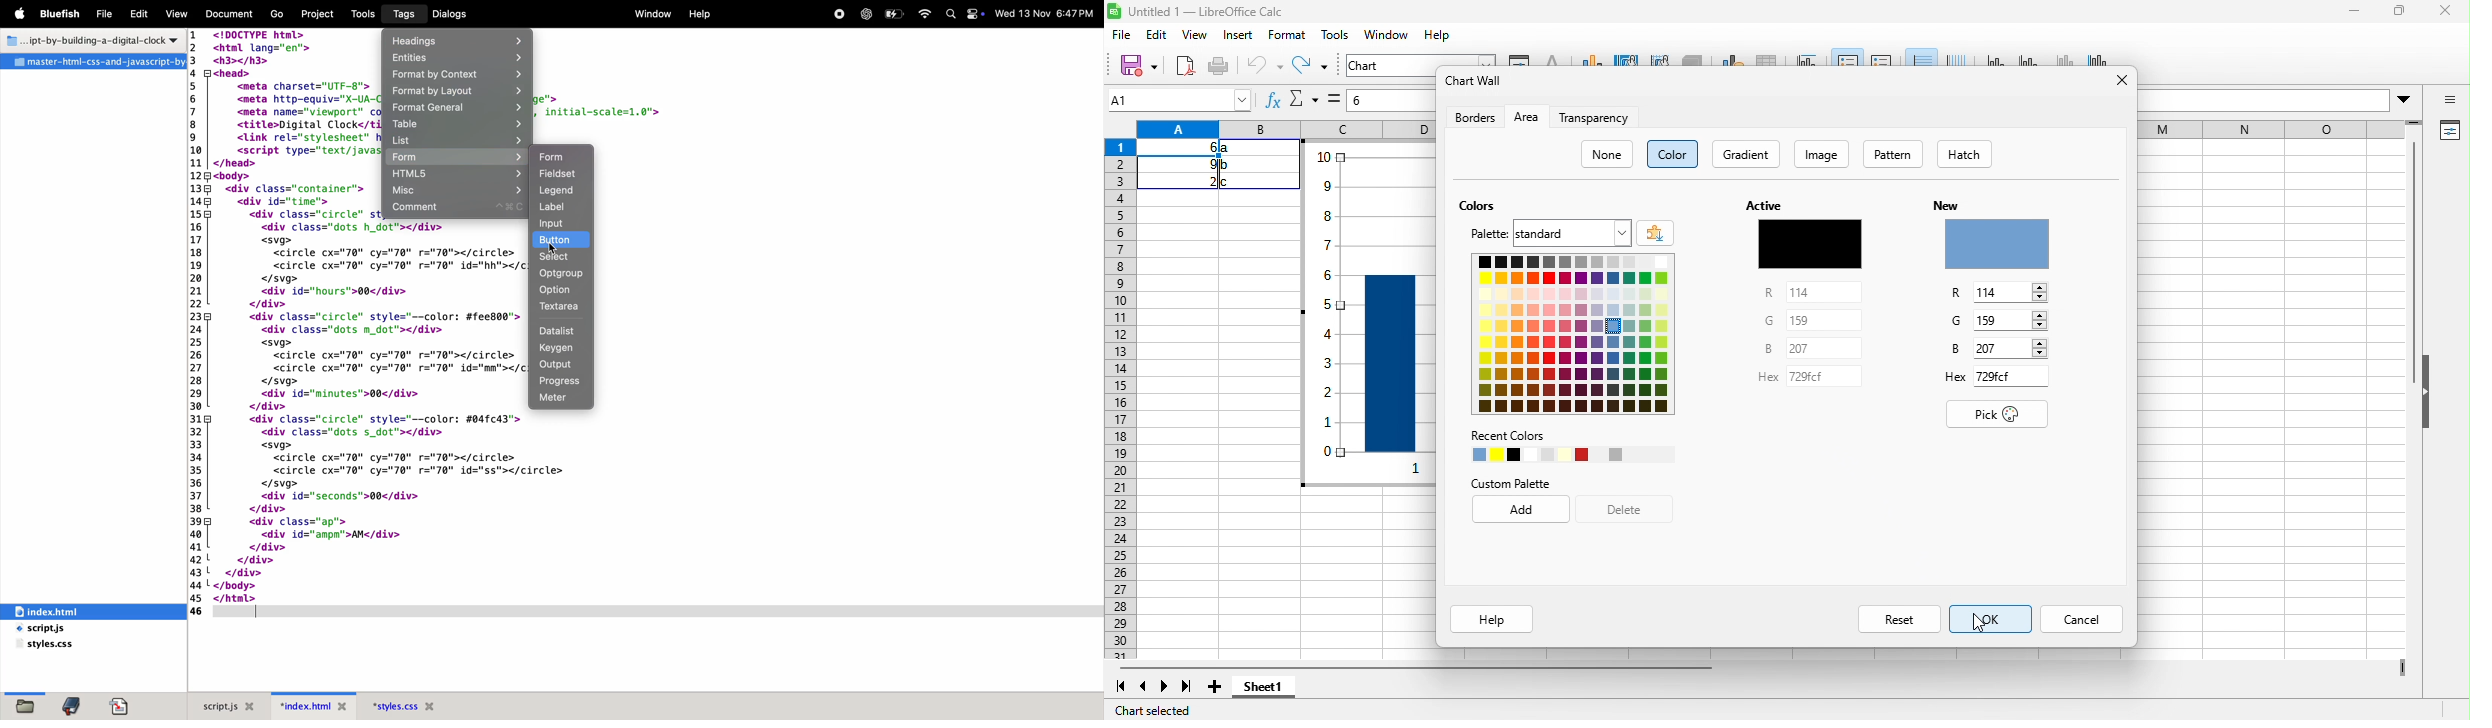 This screenshot has width=2492, height=728. Describe the element at coordinates (701, 16) in the screenshot. I see `help` at that location.